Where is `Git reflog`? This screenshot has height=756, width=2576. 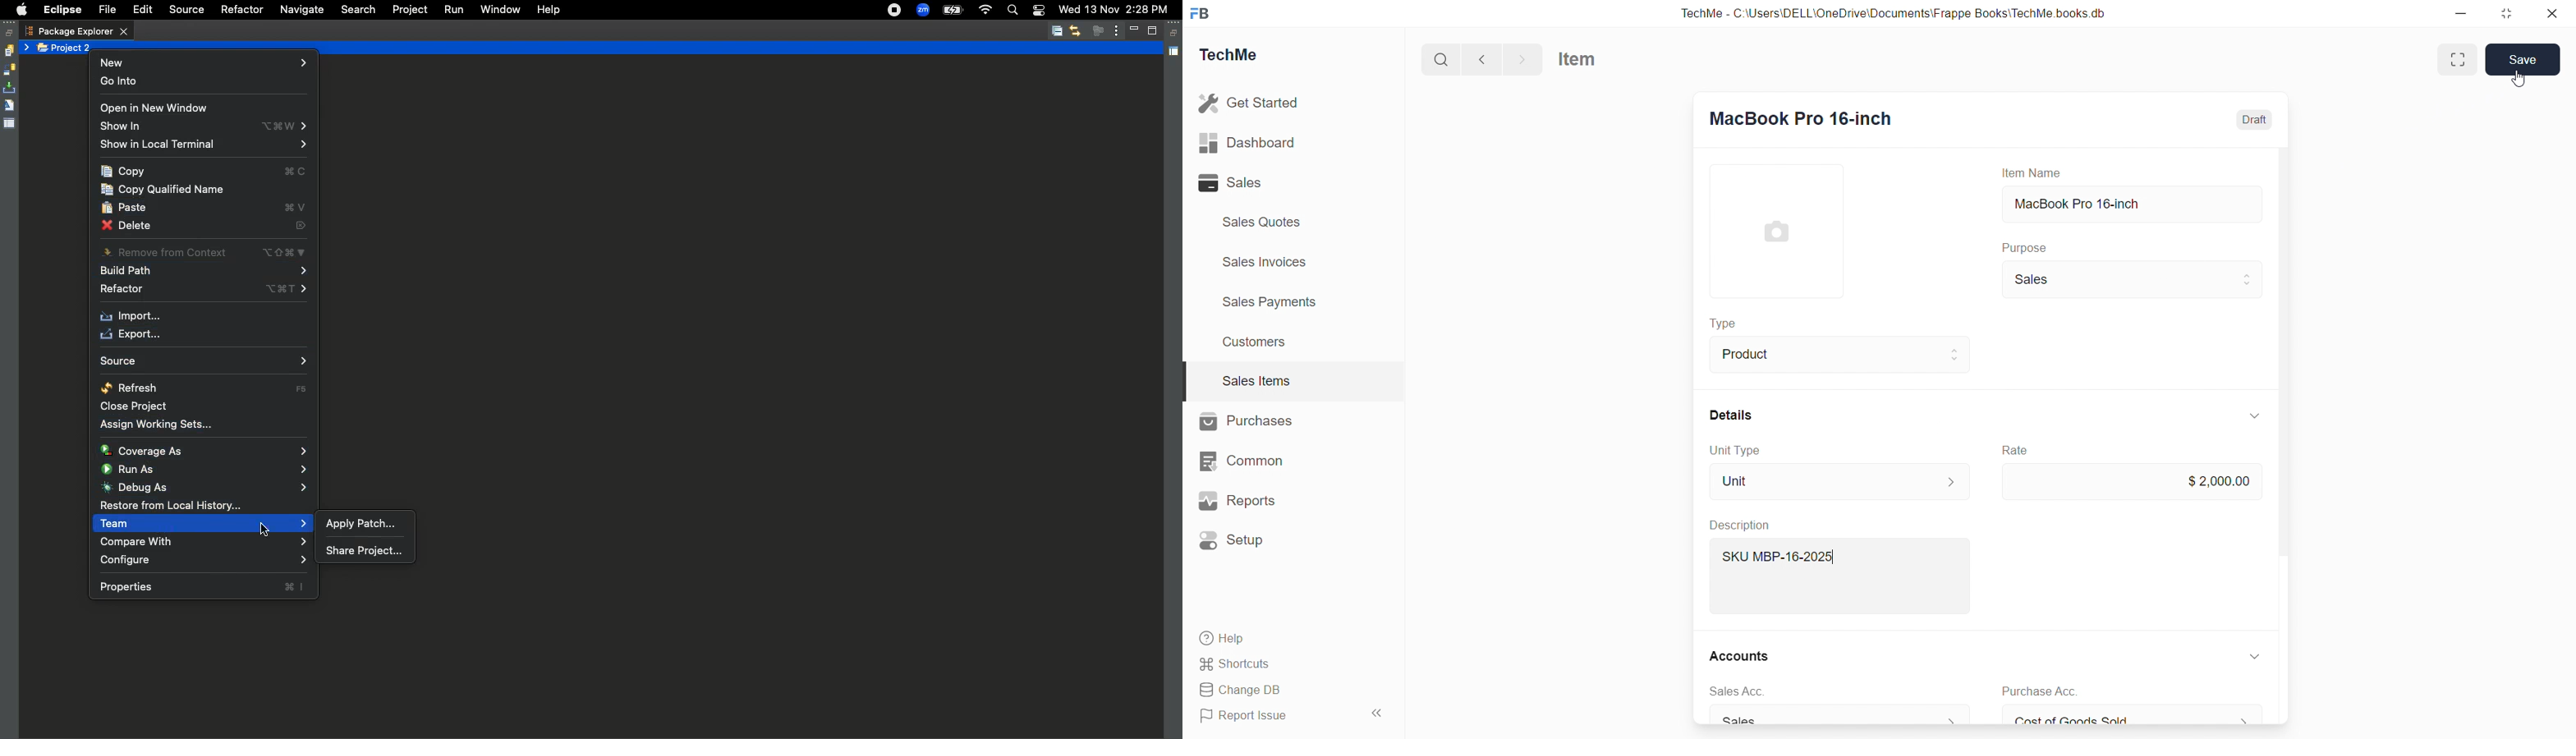 Git reflog is located at coordinates (9, 107).